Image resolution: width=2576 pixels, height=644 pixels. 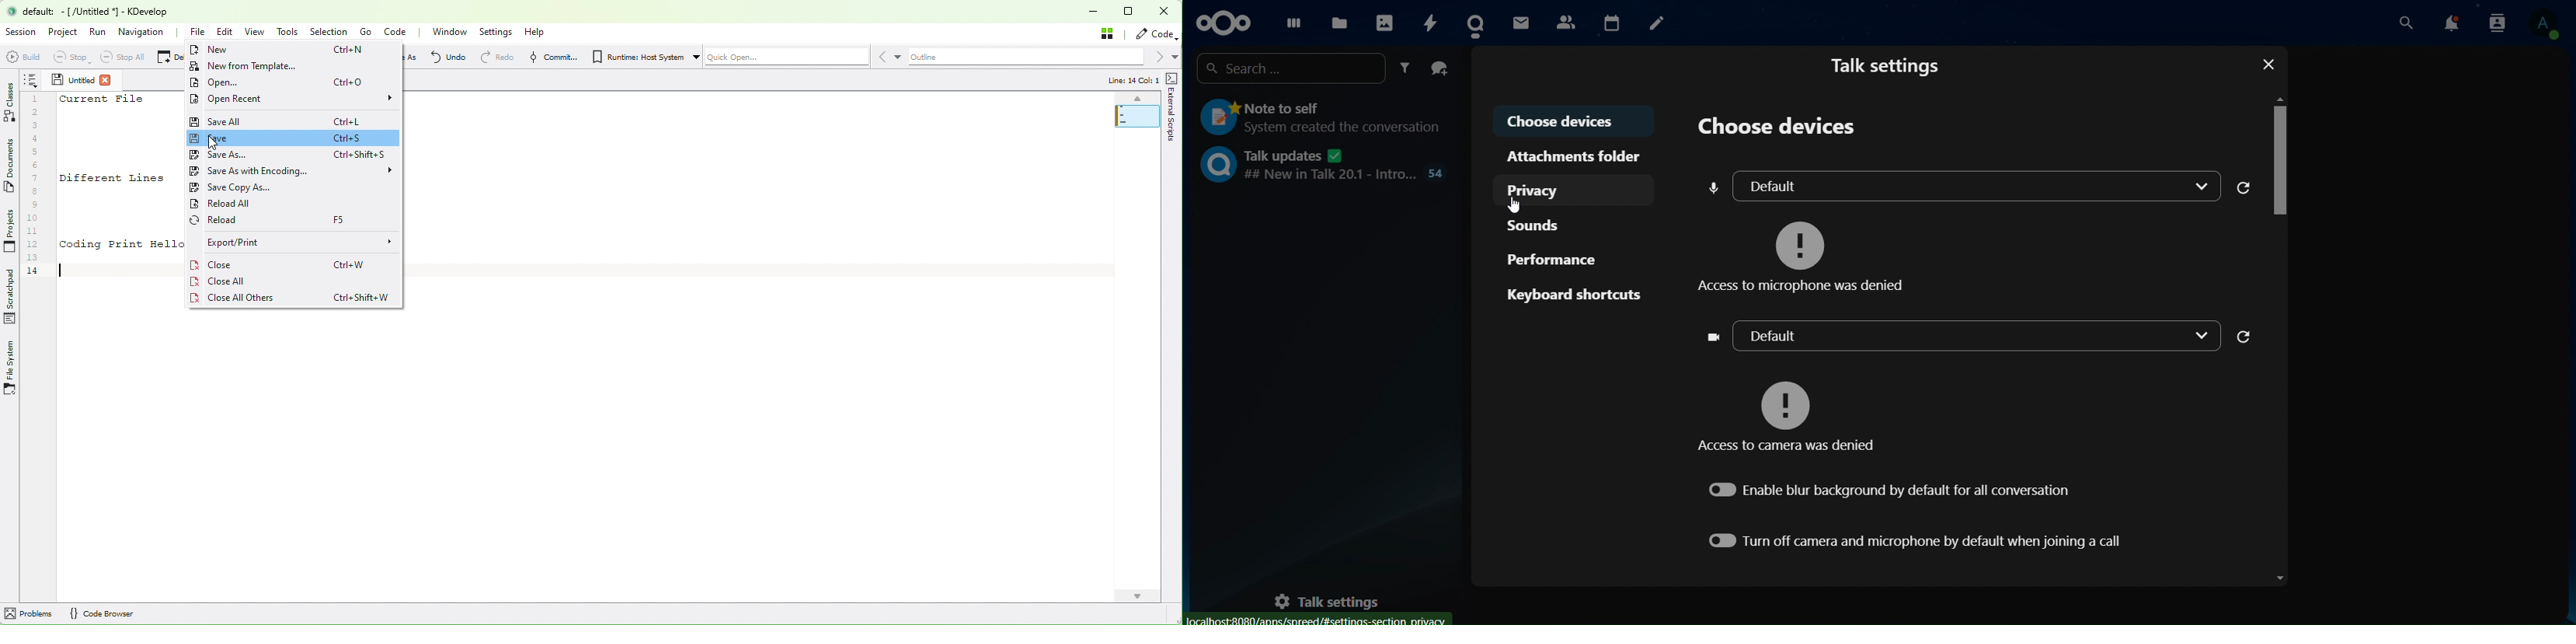 What do you see at coordinates (2498, 24) in the screenshot?
I see `search notifications` at bounding box center [2498, 24].